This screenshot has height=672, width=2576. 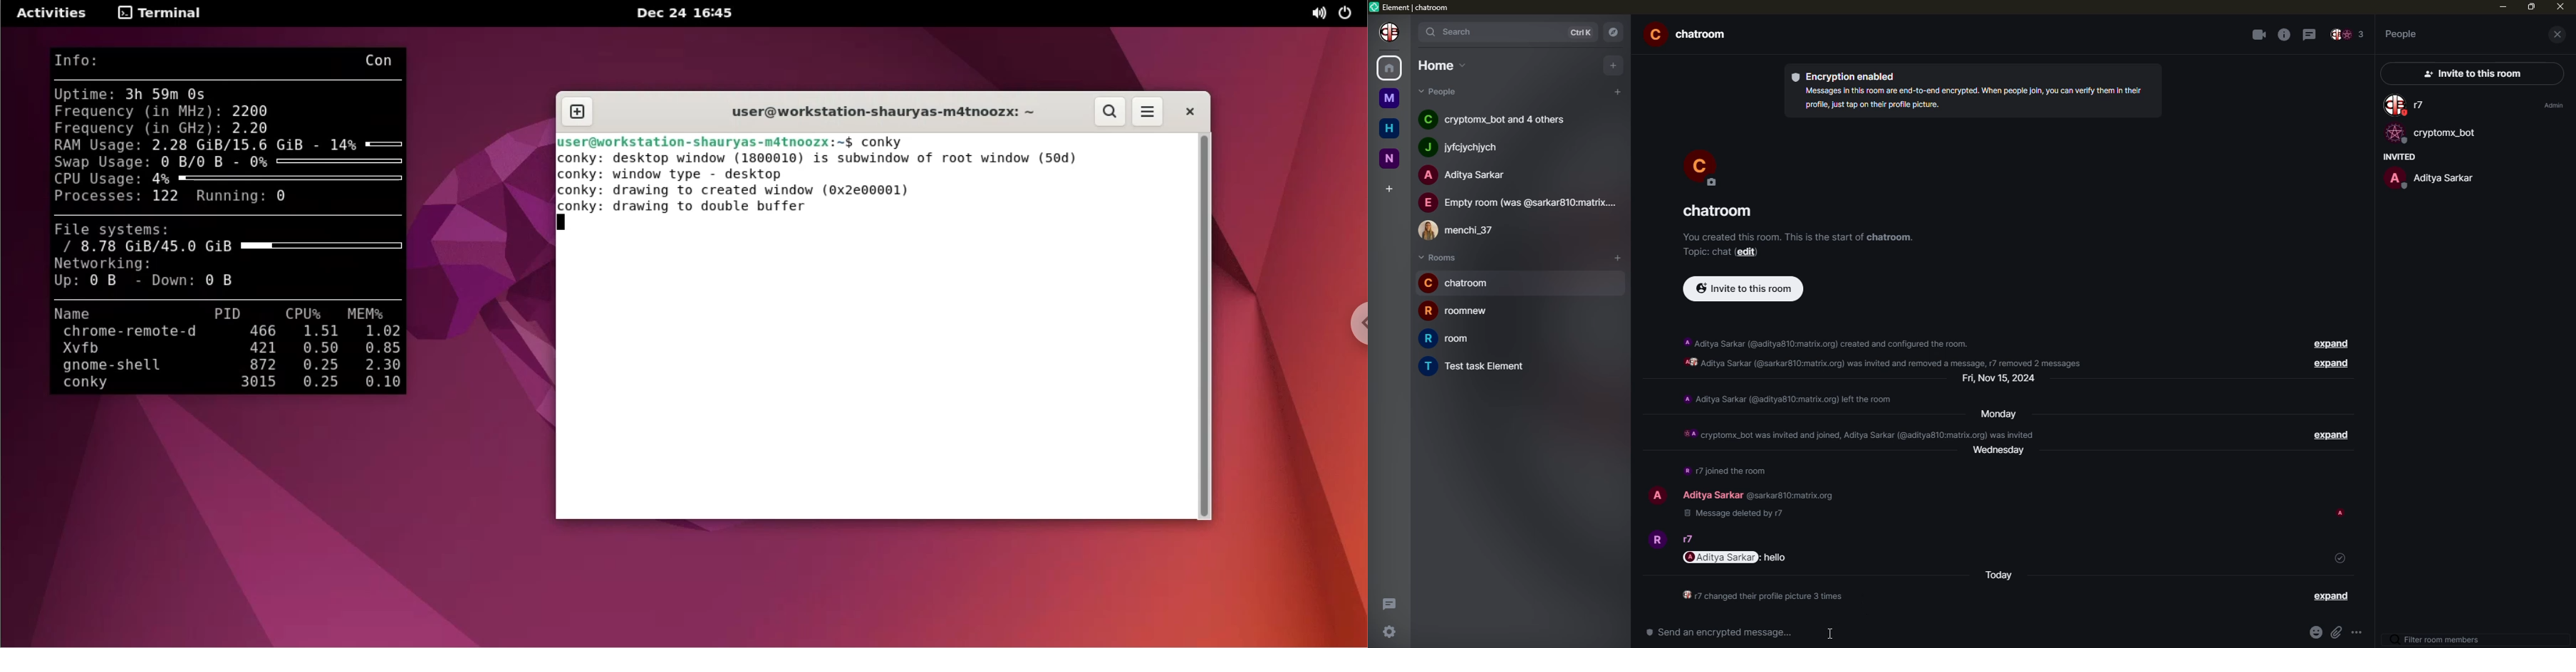 What do you see at coordinates (2468, 74) in the screenshot?
I see `invite` at bounding box center [2468, 74].